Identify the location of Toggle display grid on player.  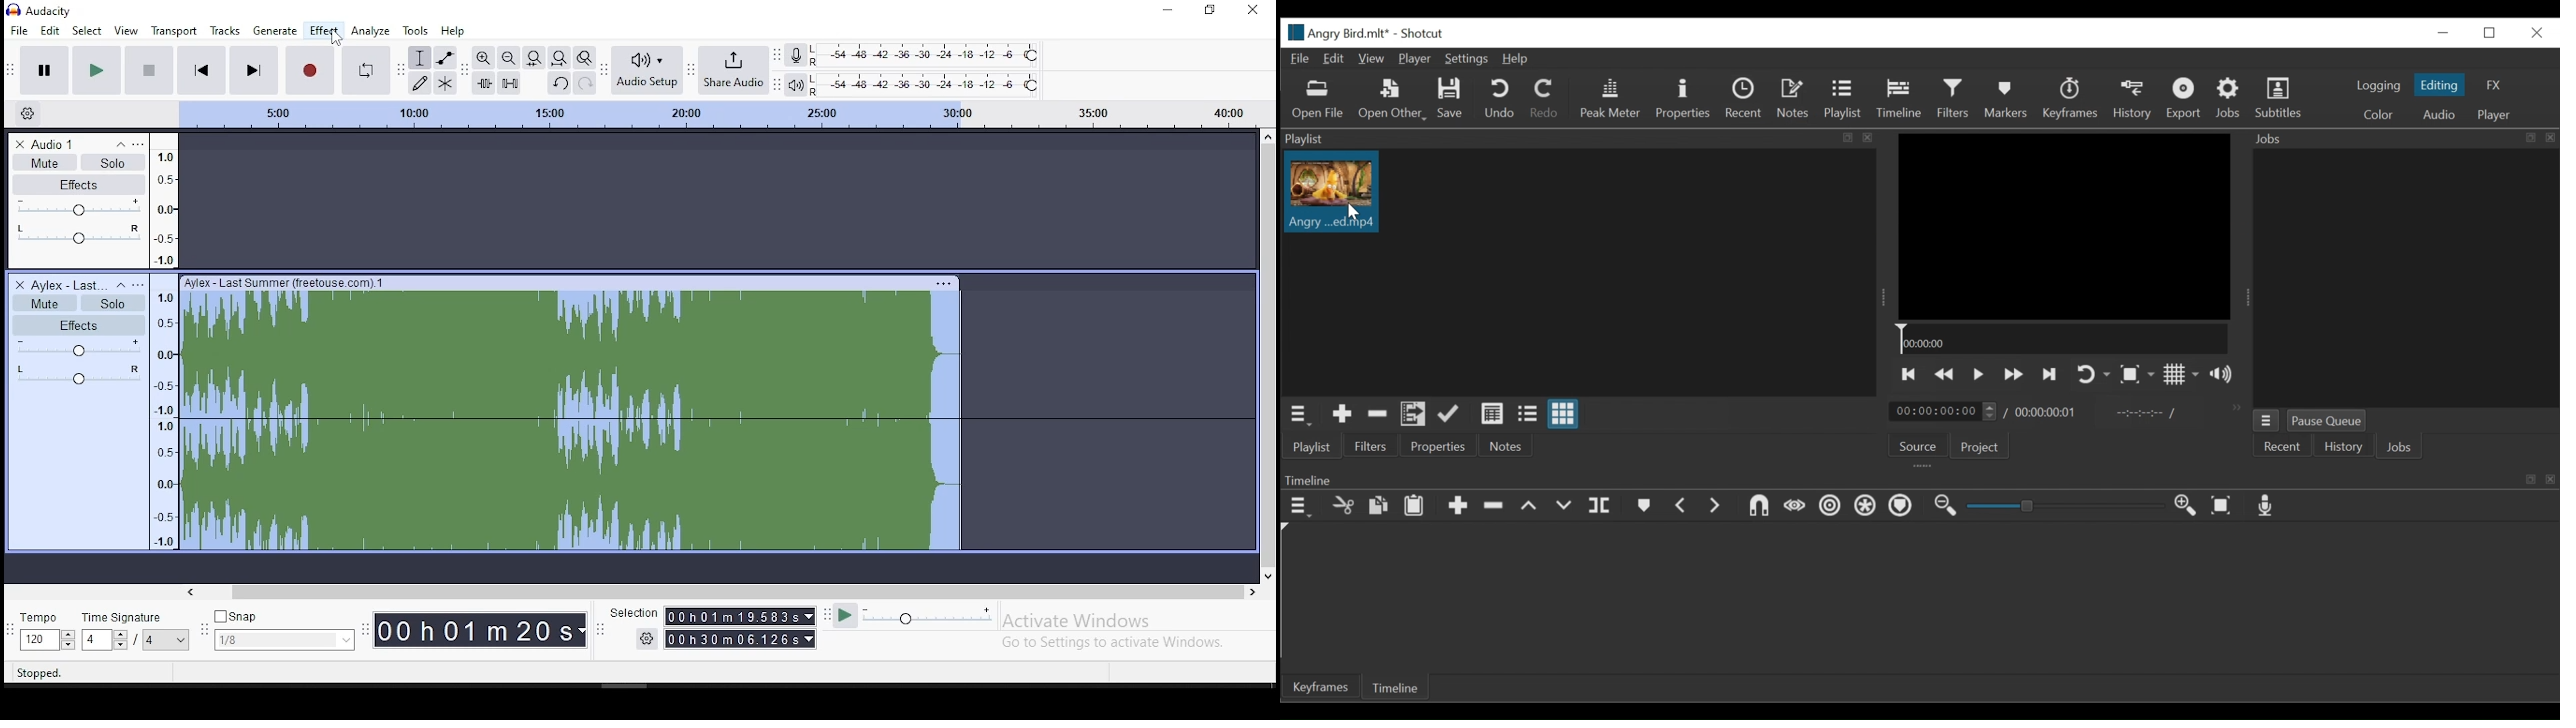
(2182, 373).